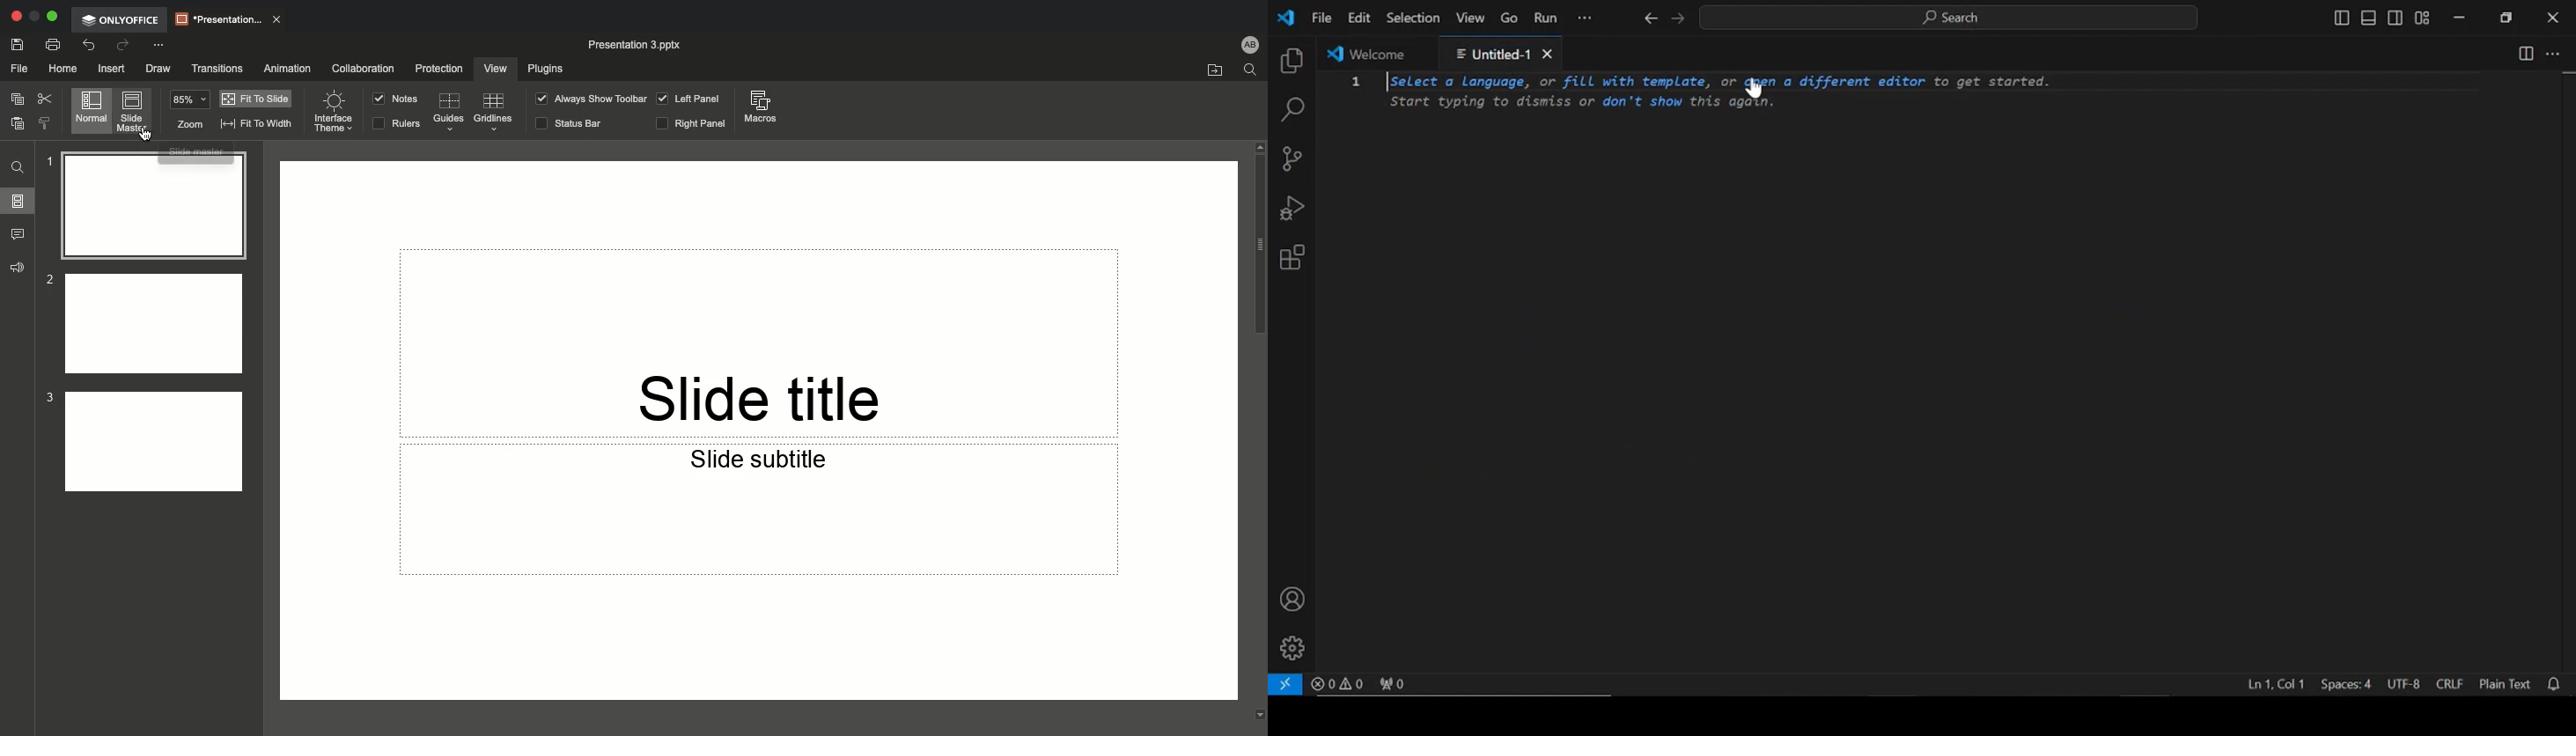 Image resolution: width=2576 pixels, height=756 pixels. Describe the element at coordinates (758, 510) in the screenshot. I see `Slide subtitle` at that location.